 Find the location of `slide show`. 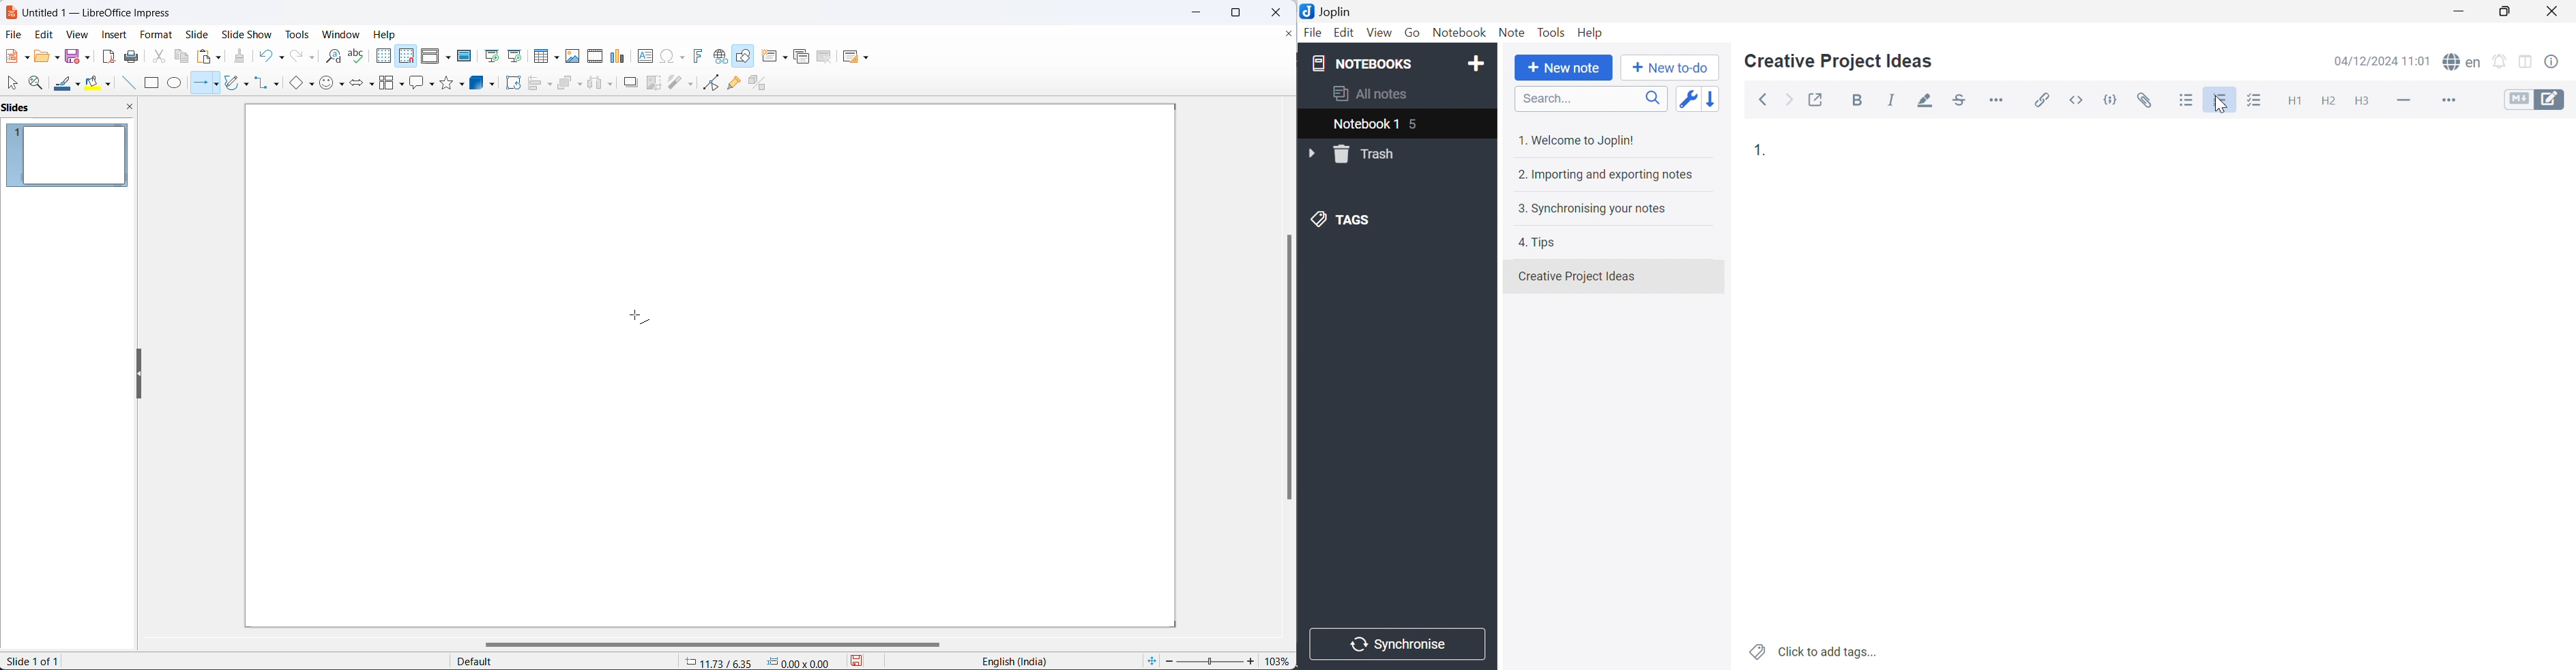

slide show is located at coordinates (244, 35).